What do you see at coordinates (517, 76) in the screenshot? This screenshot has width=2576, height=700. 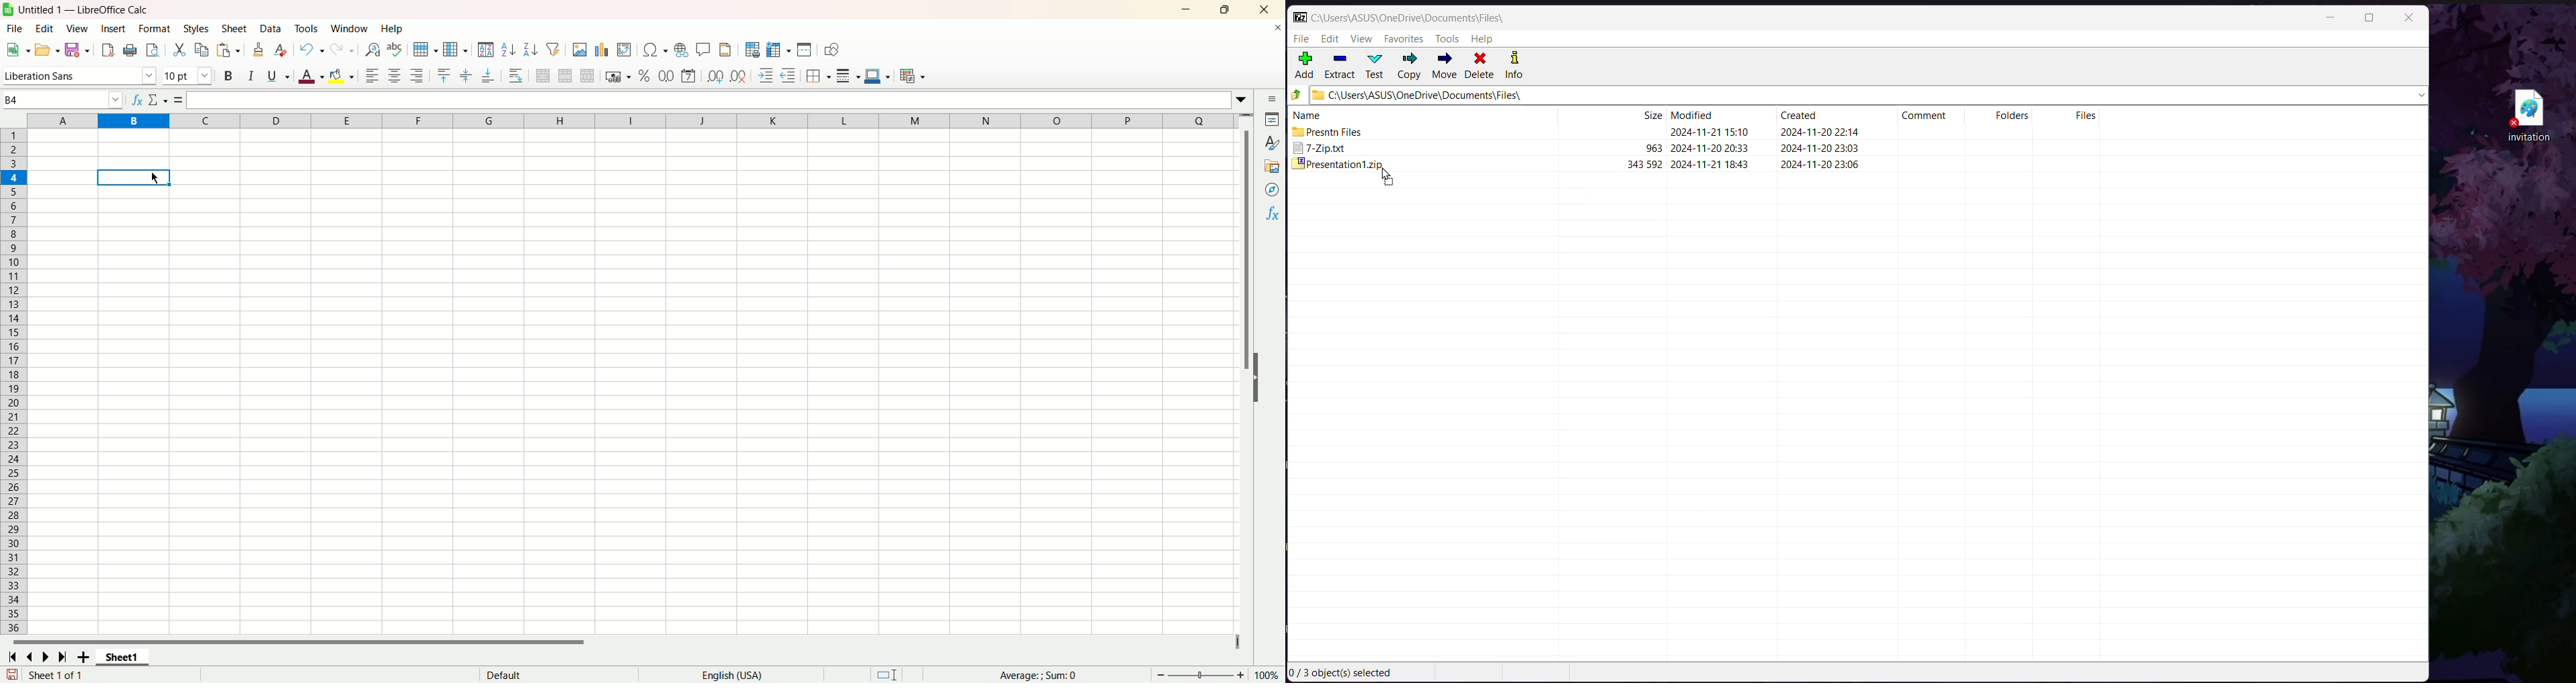 I see `wrap text` at bounding box center [517, 76].